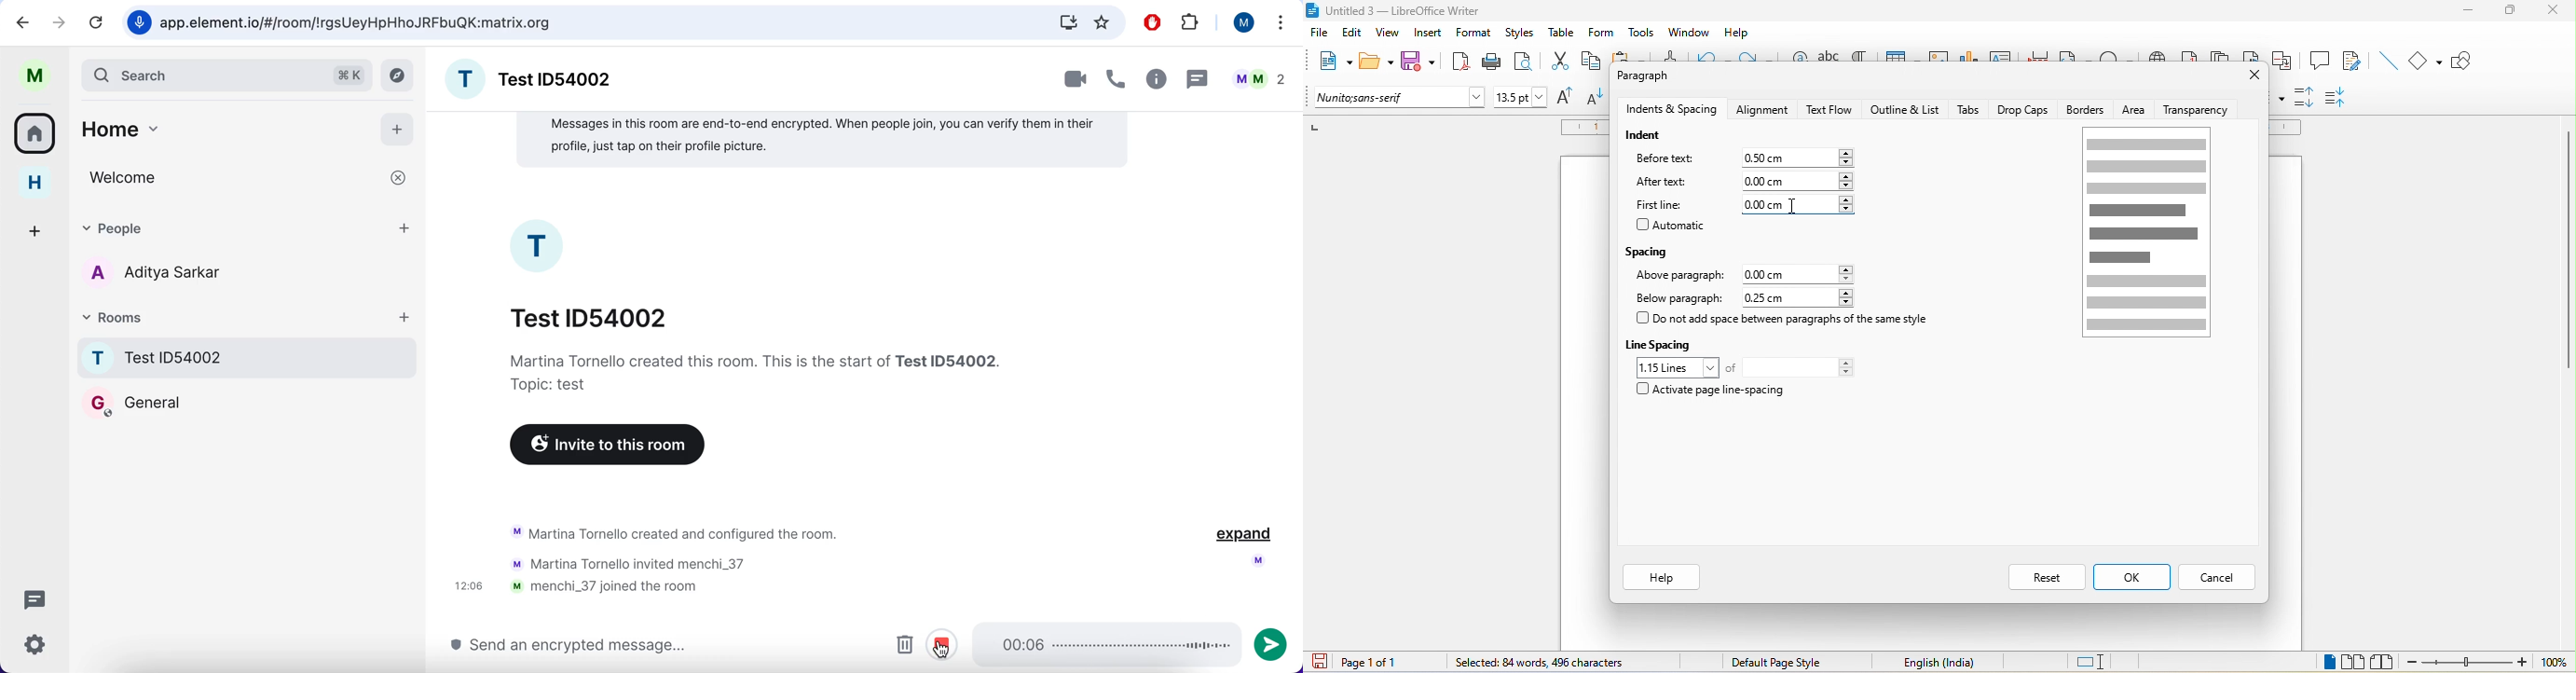  I want to click on 0.00 cm, so click(1786, 157).